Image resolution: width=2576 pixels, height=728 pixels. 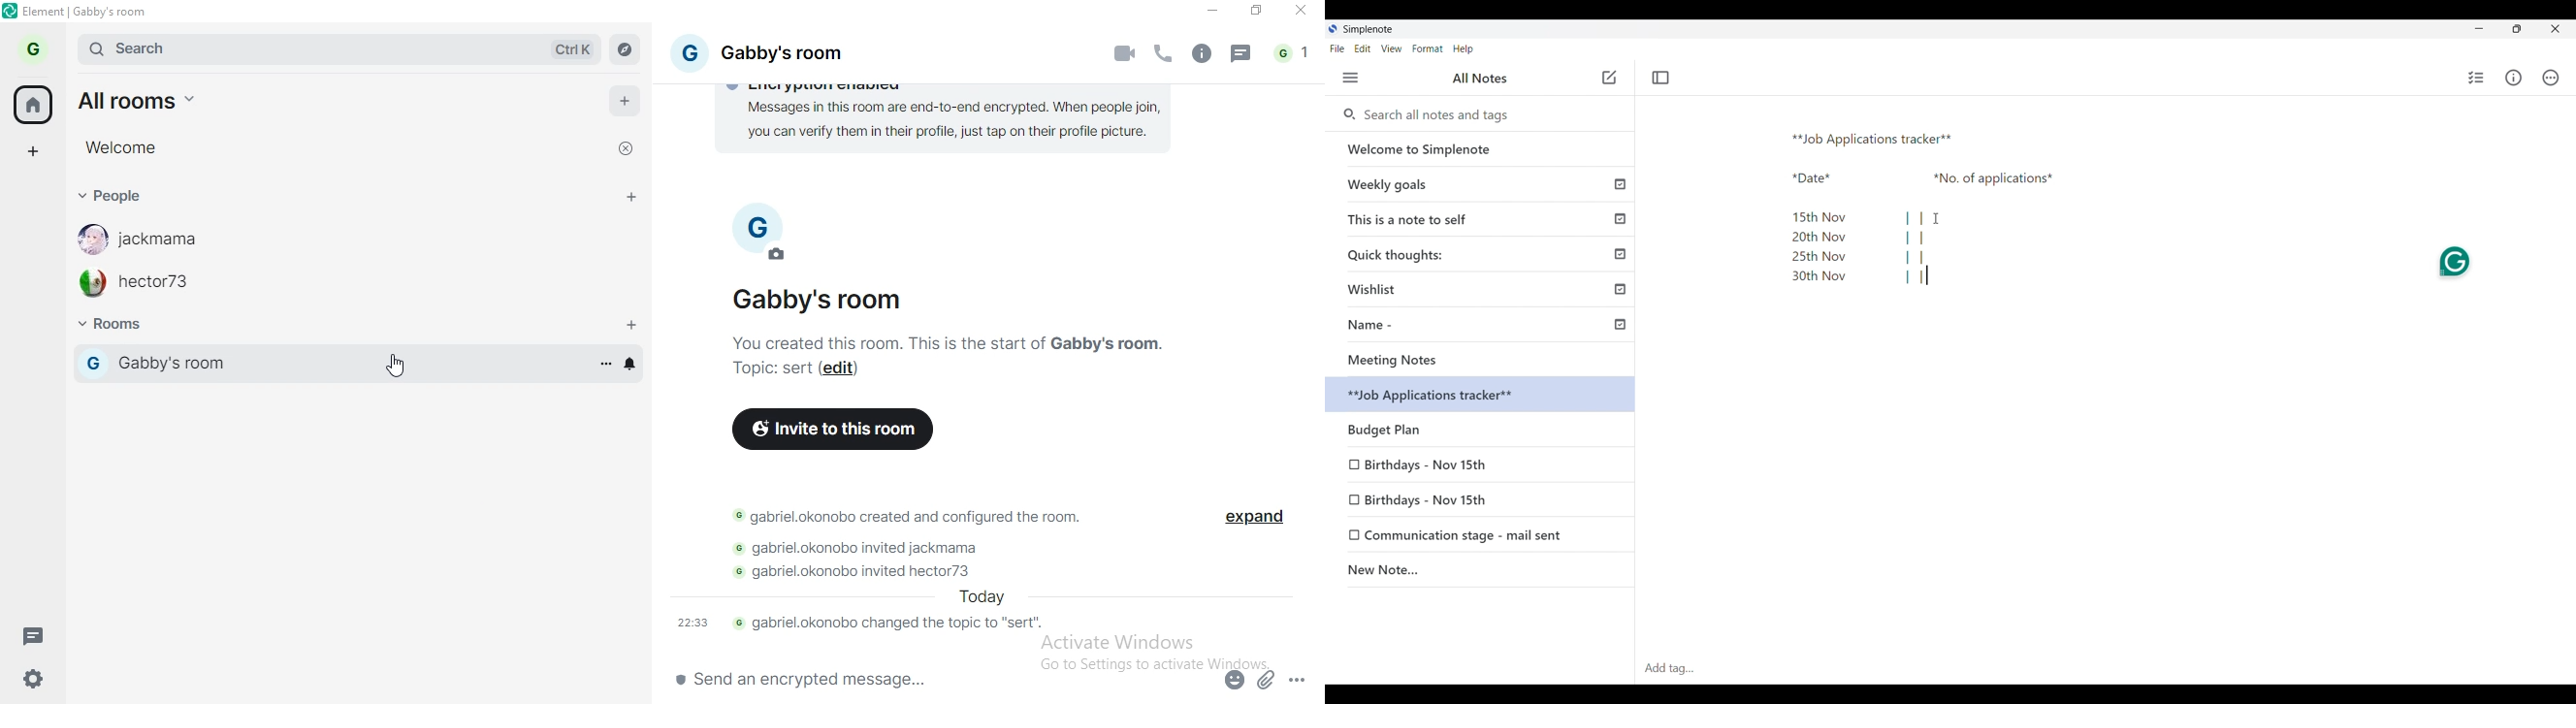 What do you see at coordinates (2517, 29) in the screenshot?
I see `Maximize` at bounding box center [2517, 29].